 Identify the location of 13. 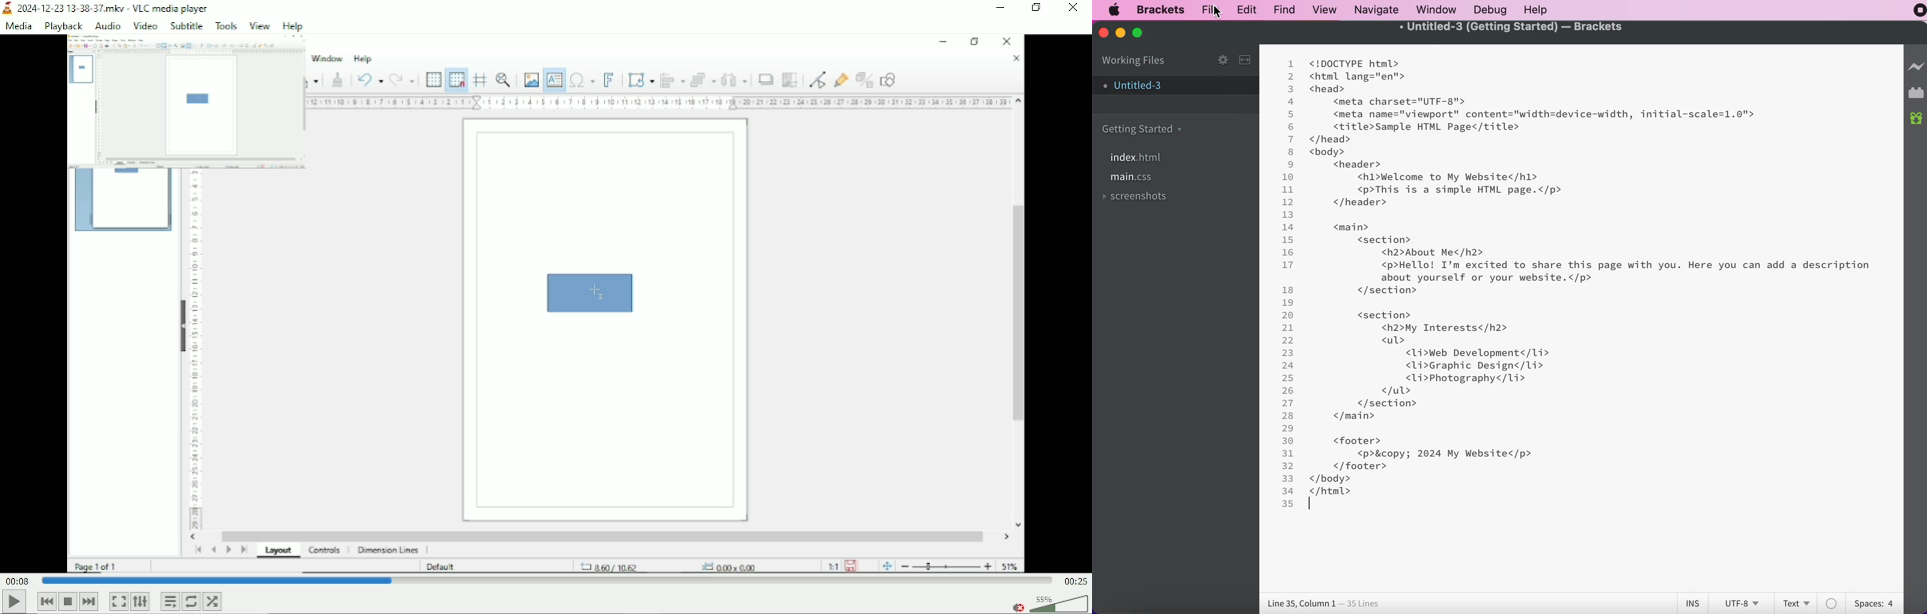
(1288, 215).